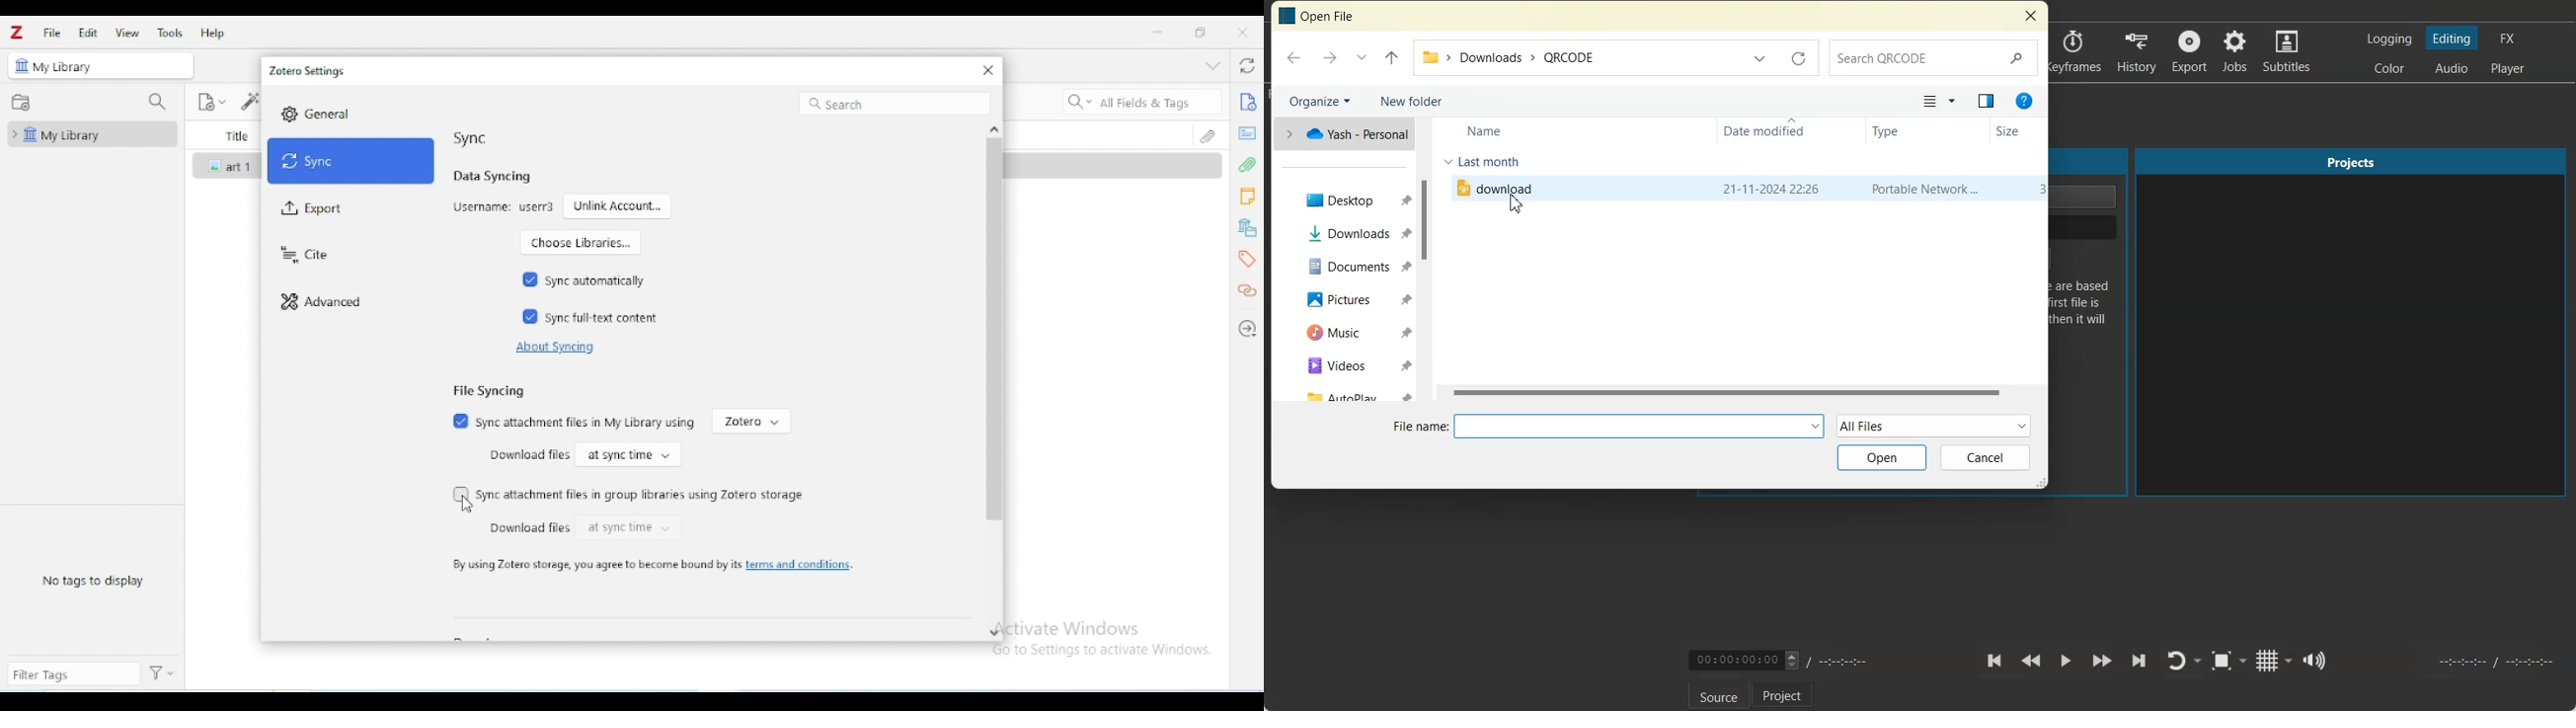 The image size is (2576, 728). I want to click on collapse section, so click(1212, 65).